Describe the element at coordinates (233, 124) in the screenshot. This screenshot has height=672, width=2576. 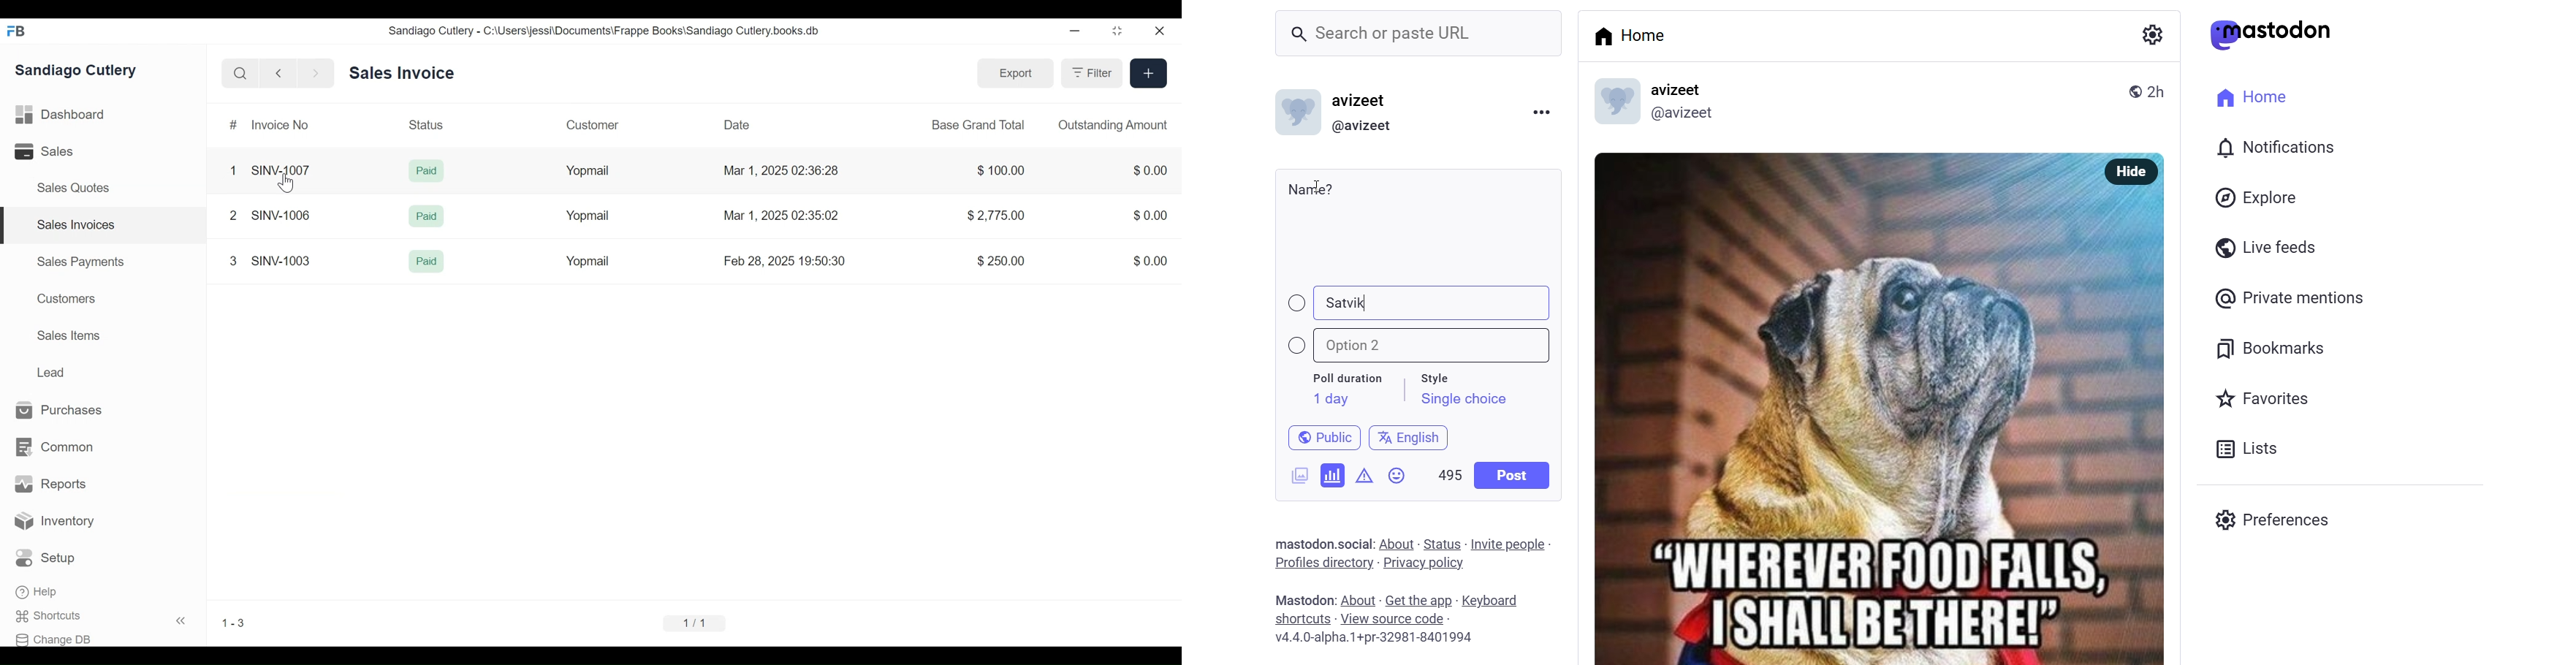
I see `#` at that location.